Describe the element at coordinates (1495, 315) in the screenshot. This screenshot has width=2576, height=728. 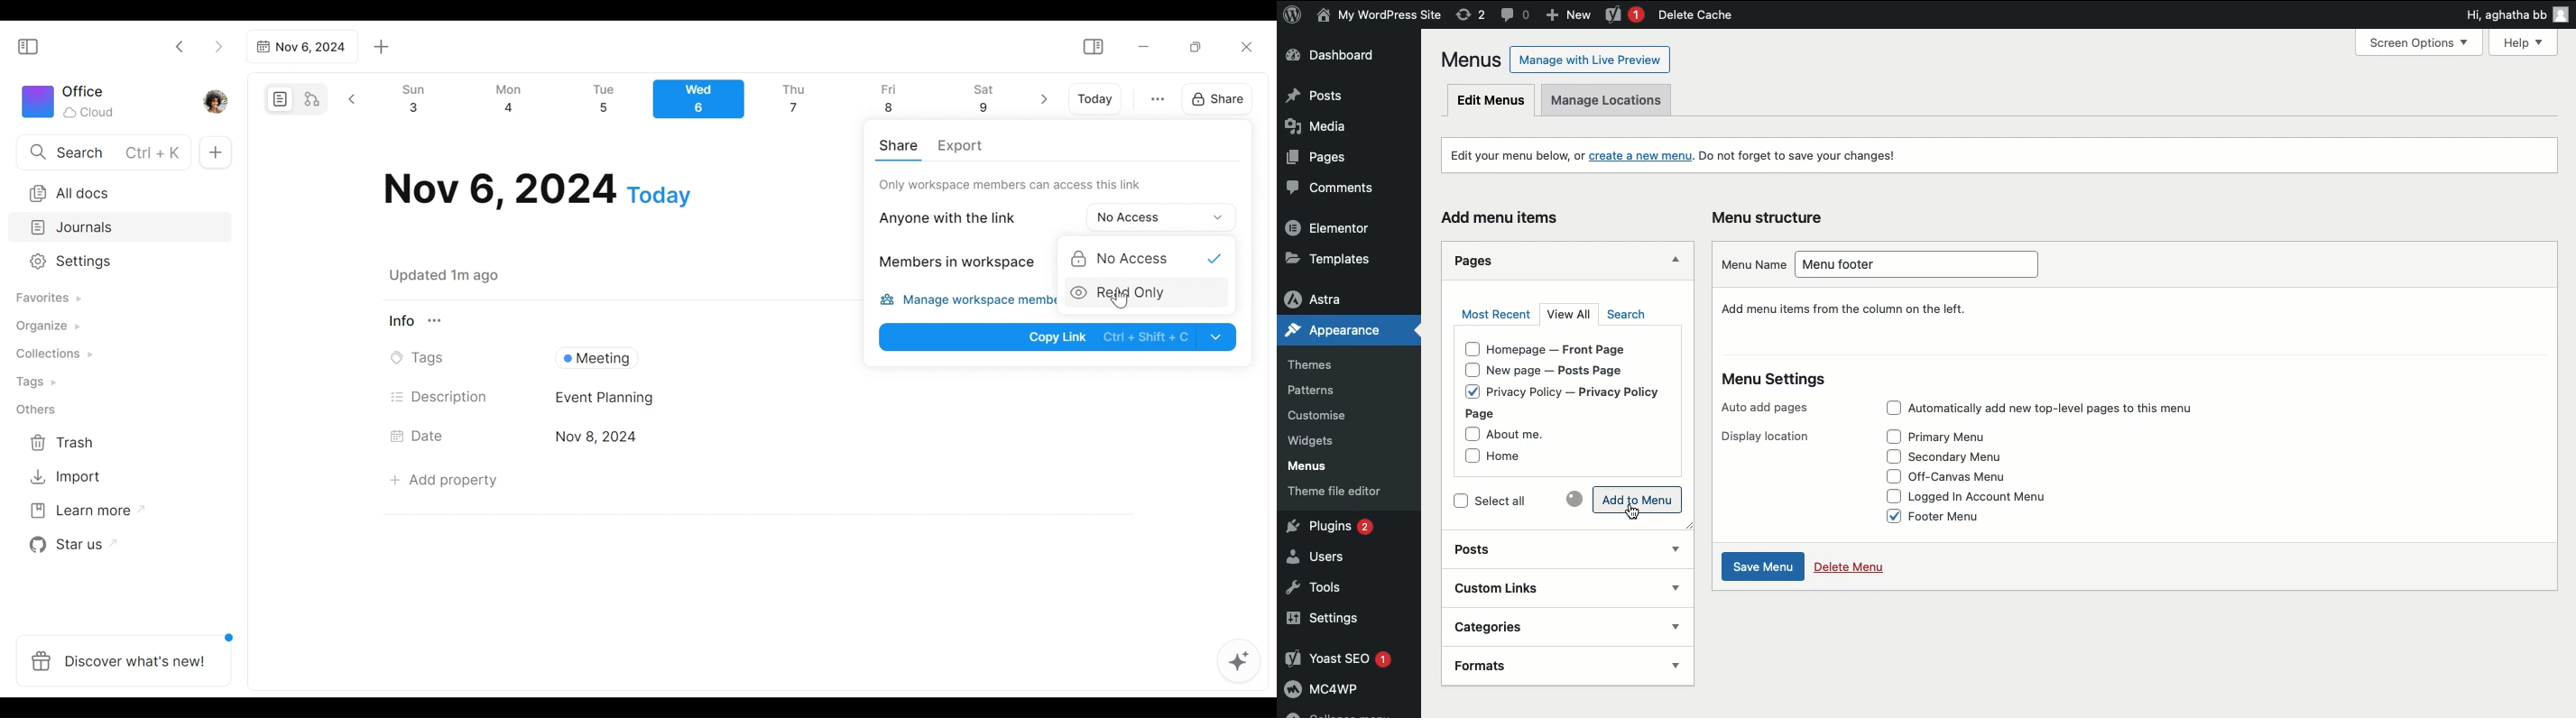
I see `Most recent` at that location.